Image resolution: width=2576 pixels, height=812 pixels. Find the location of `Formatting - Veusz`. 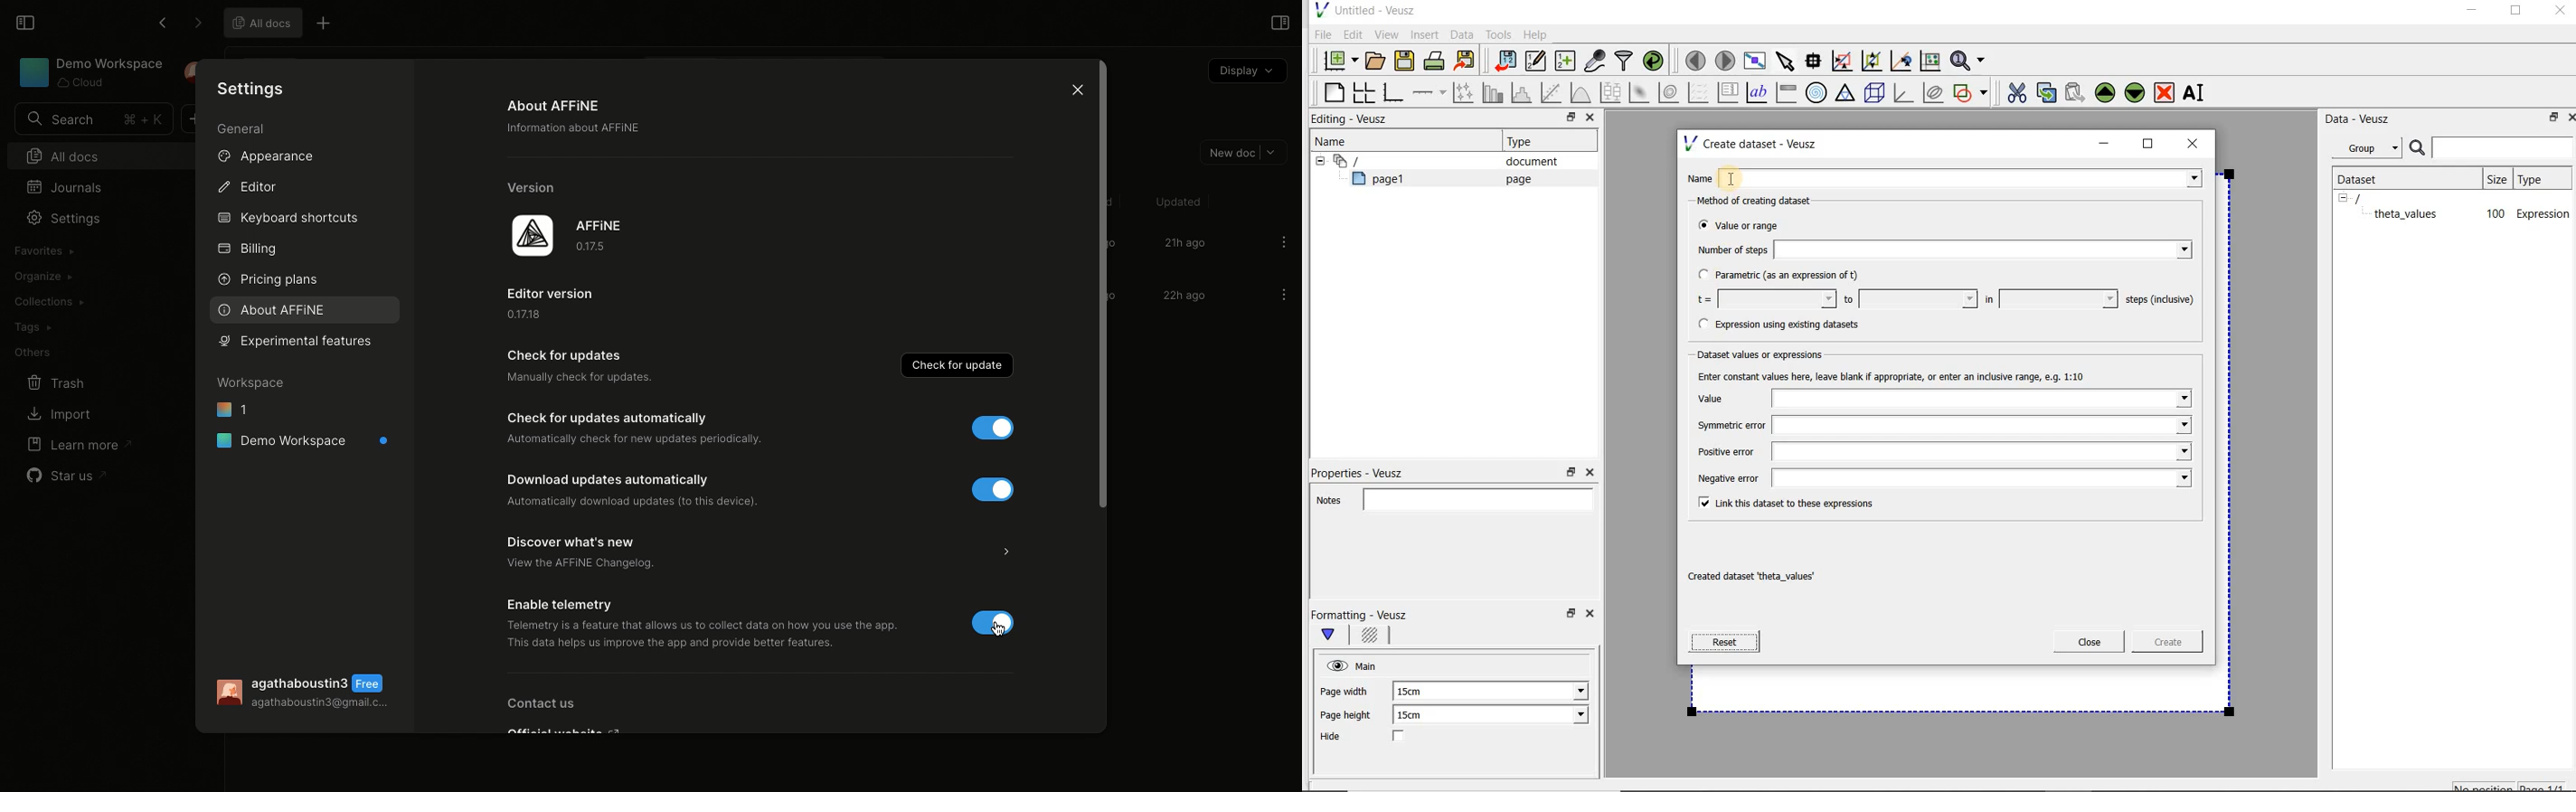

Formatting - Veusz is located at coordinates (1361, 614).